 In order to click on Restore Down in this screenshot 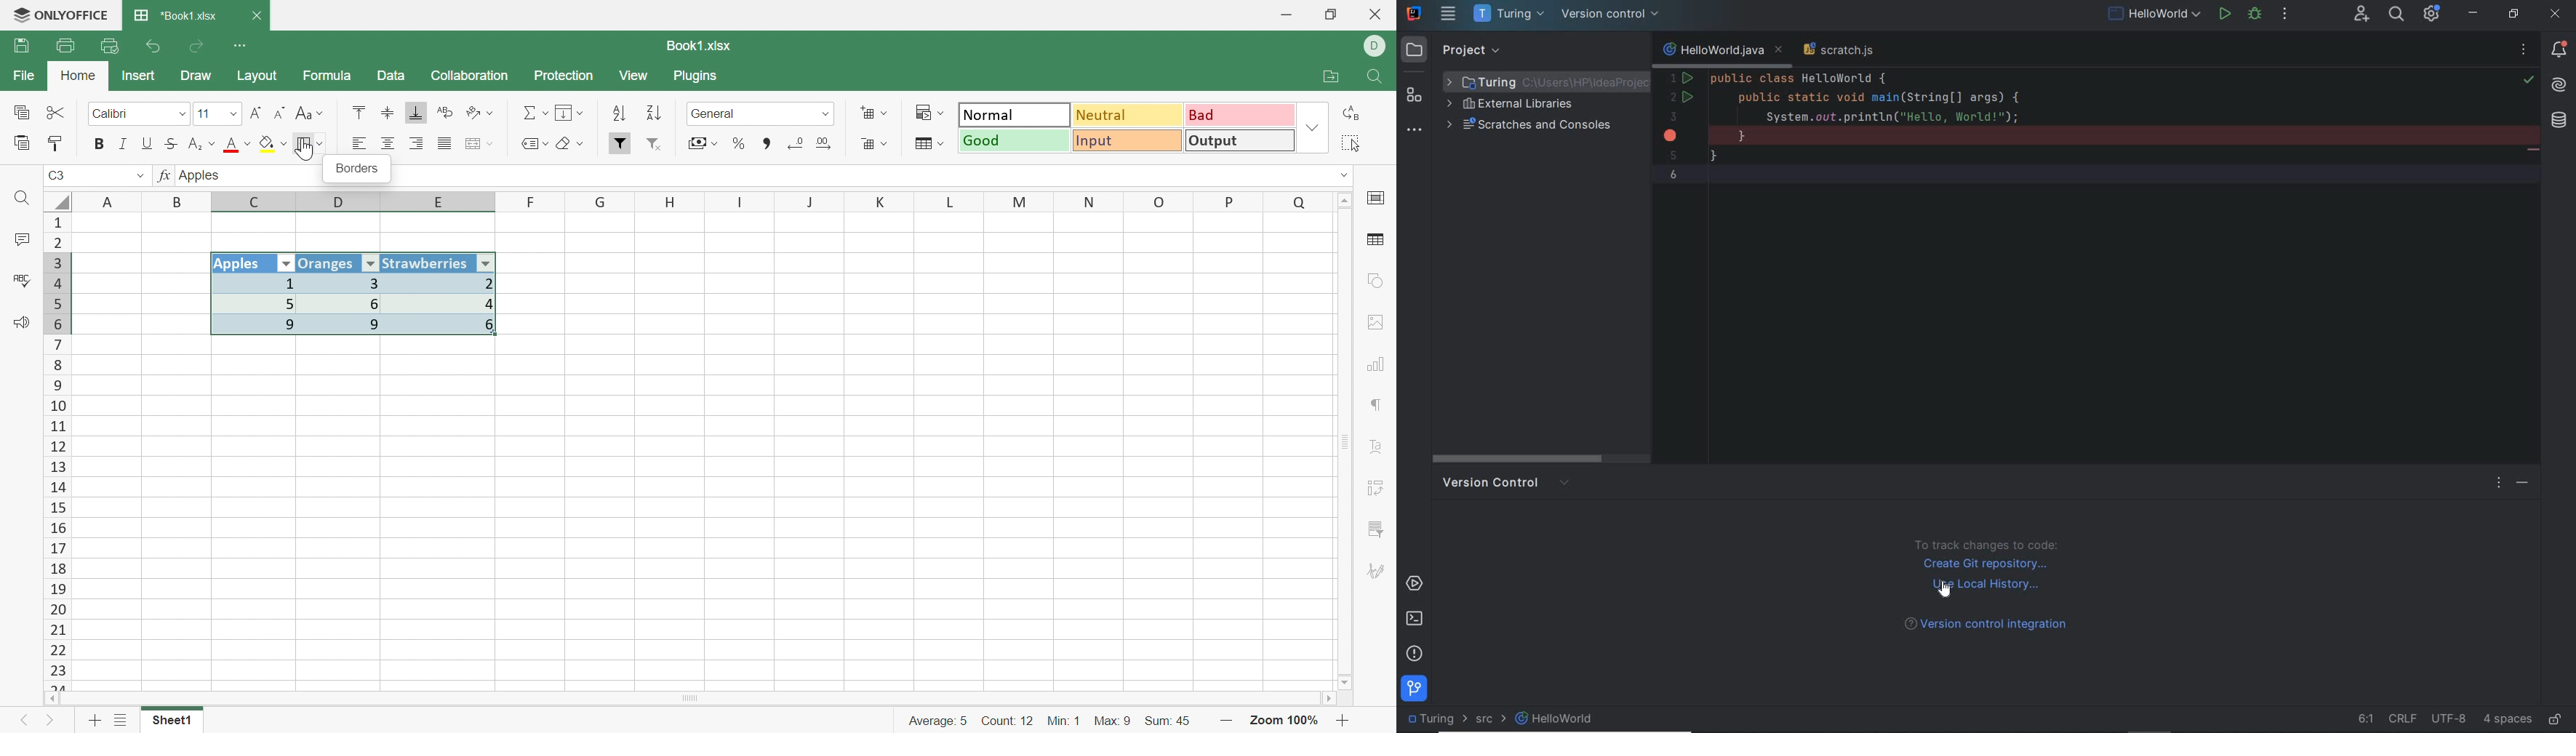, I will do `click(1333, 15)`.